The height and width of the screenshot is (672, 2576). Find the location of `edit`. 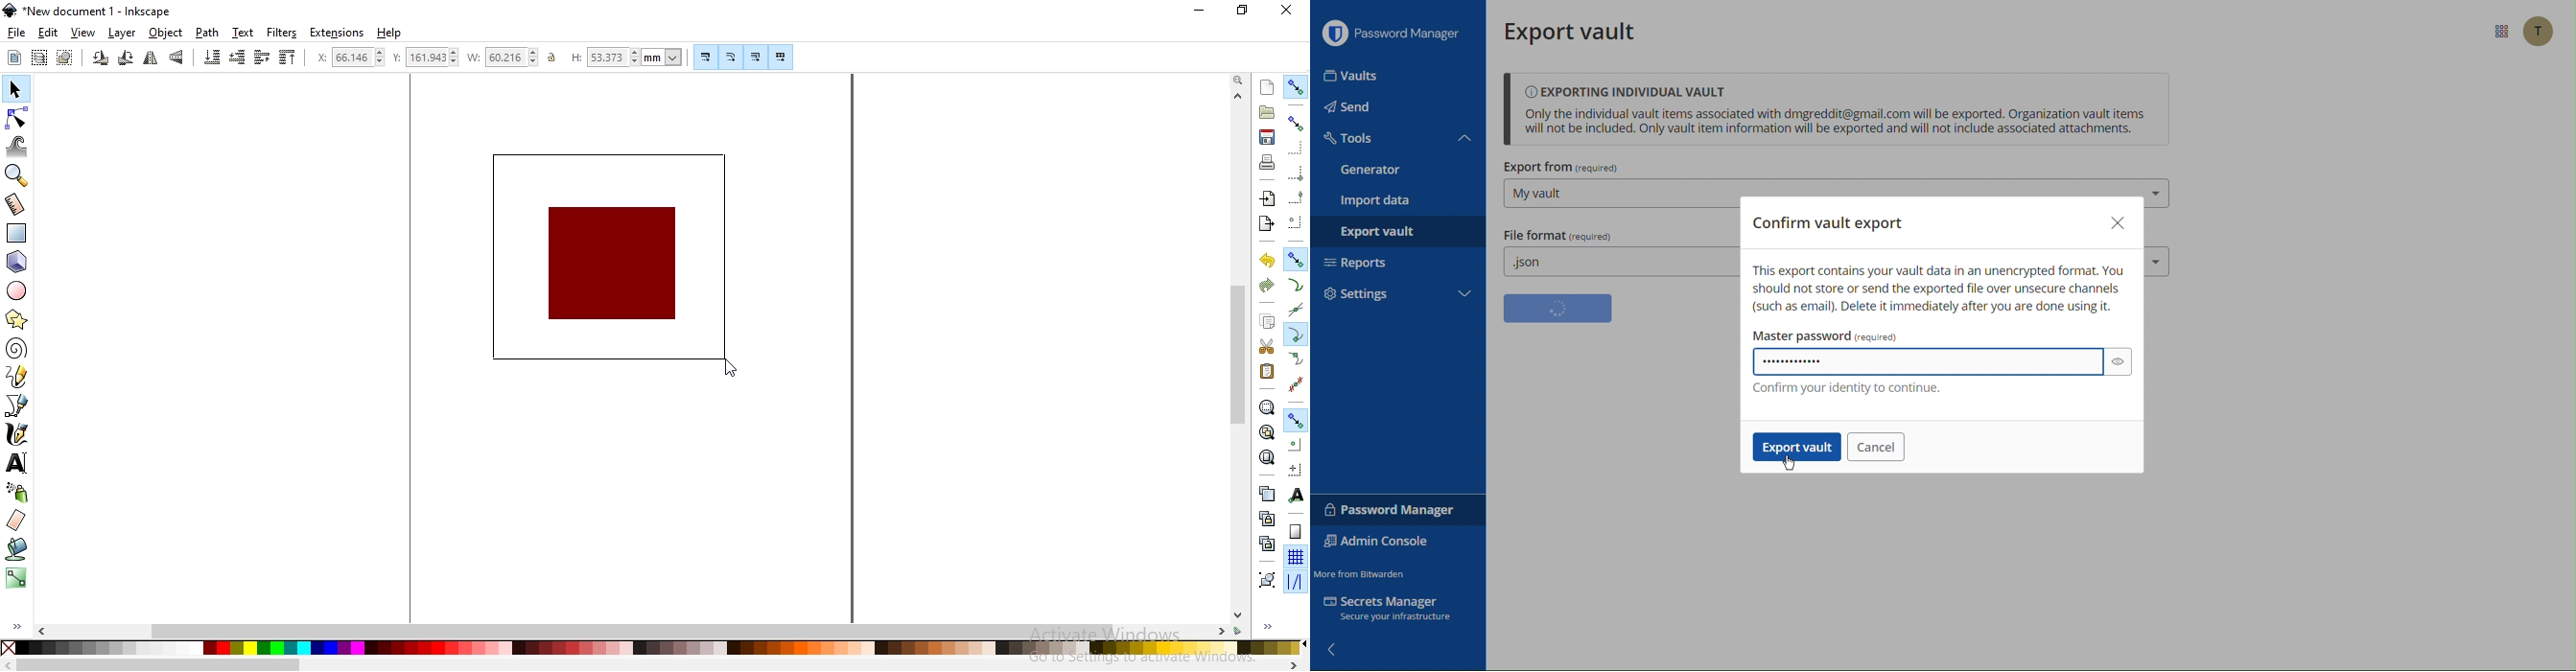

edit is located at coordinates (48, 32).